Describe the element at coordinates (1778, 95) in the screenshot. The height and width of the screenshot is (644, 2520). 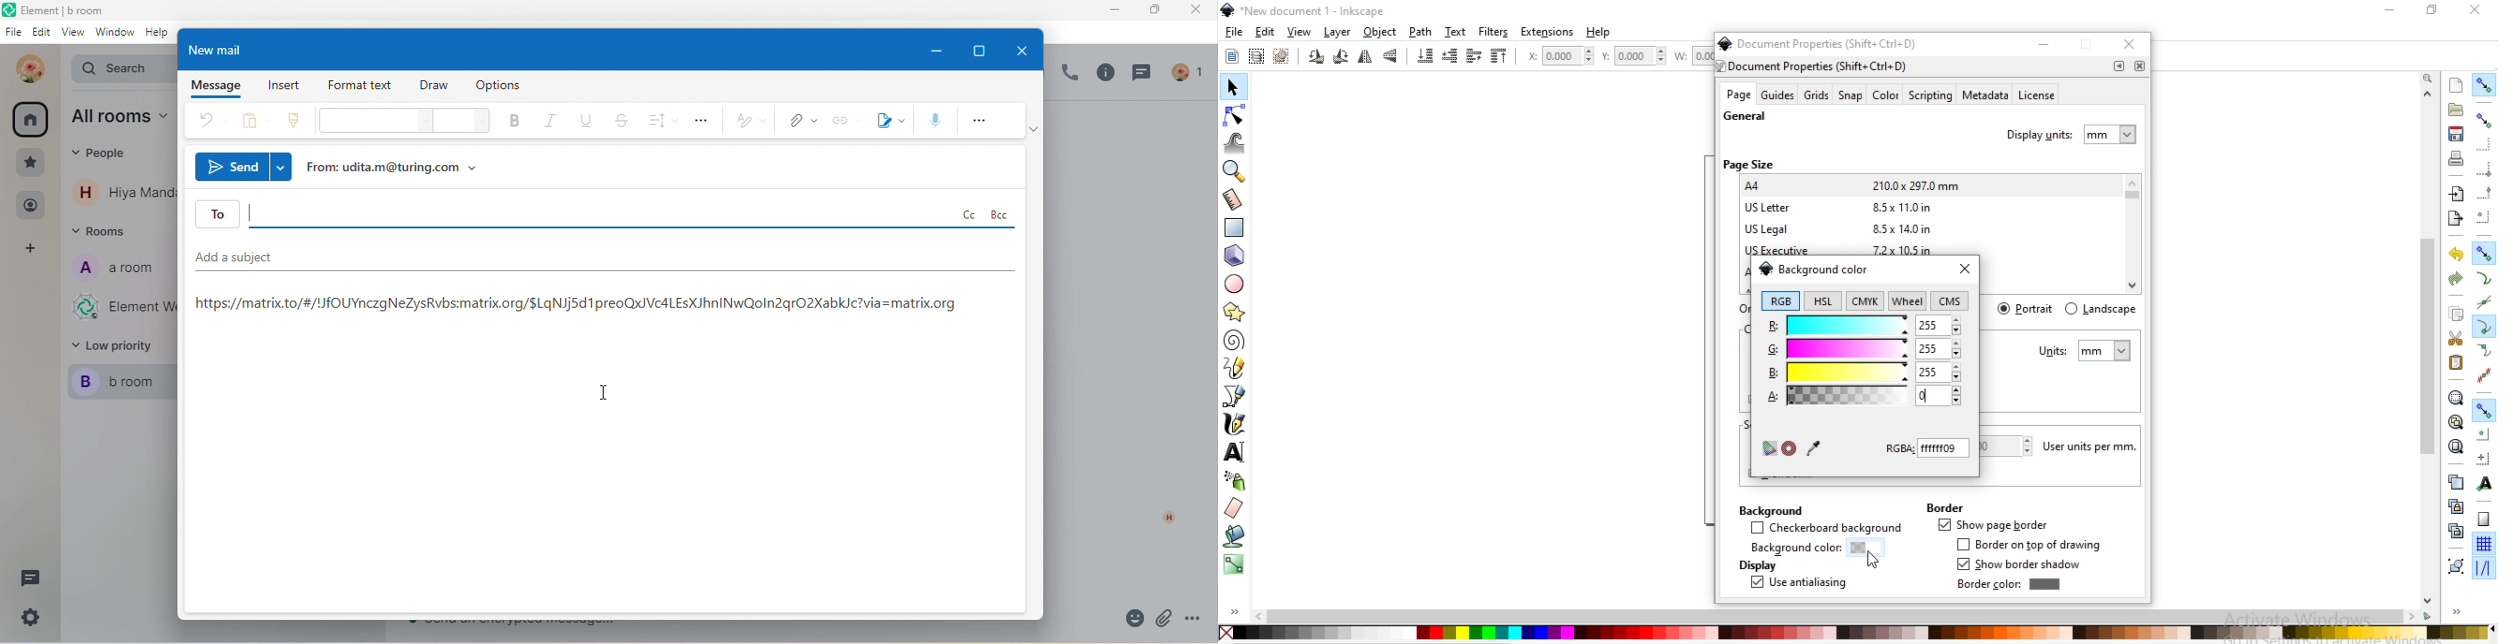
I see `guides` at that location.